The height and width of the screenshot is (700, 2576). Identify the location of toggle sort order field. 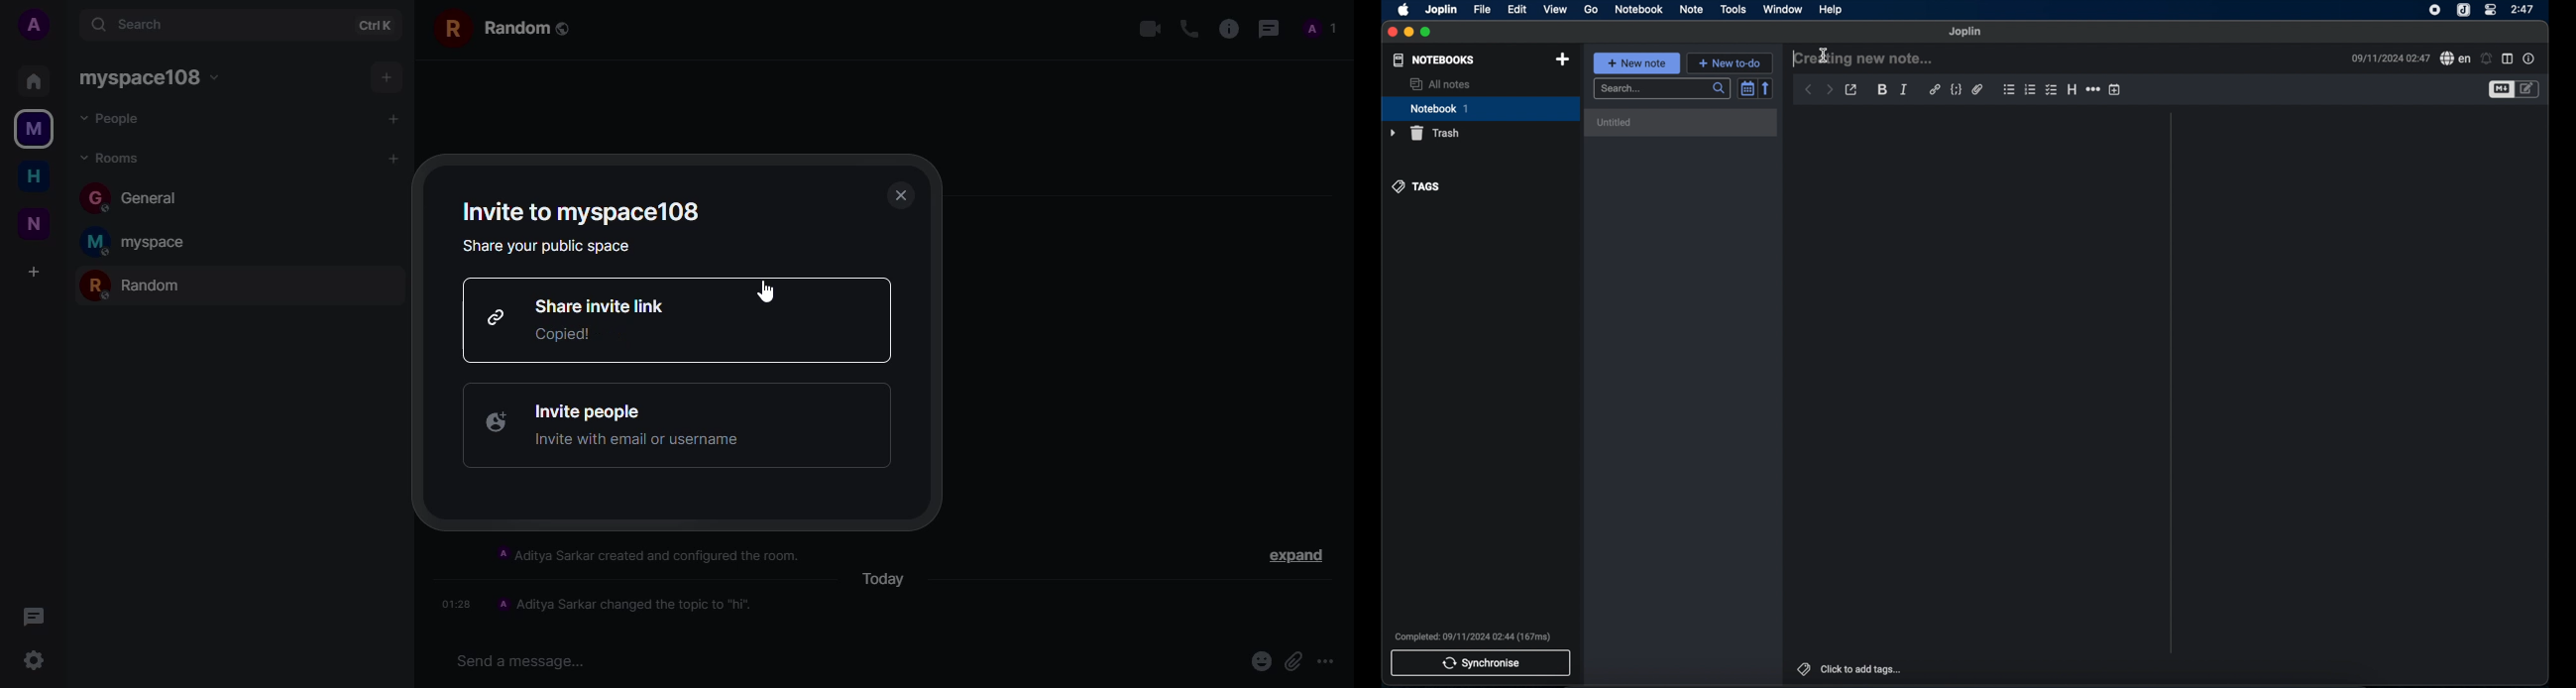
(1747, 88).